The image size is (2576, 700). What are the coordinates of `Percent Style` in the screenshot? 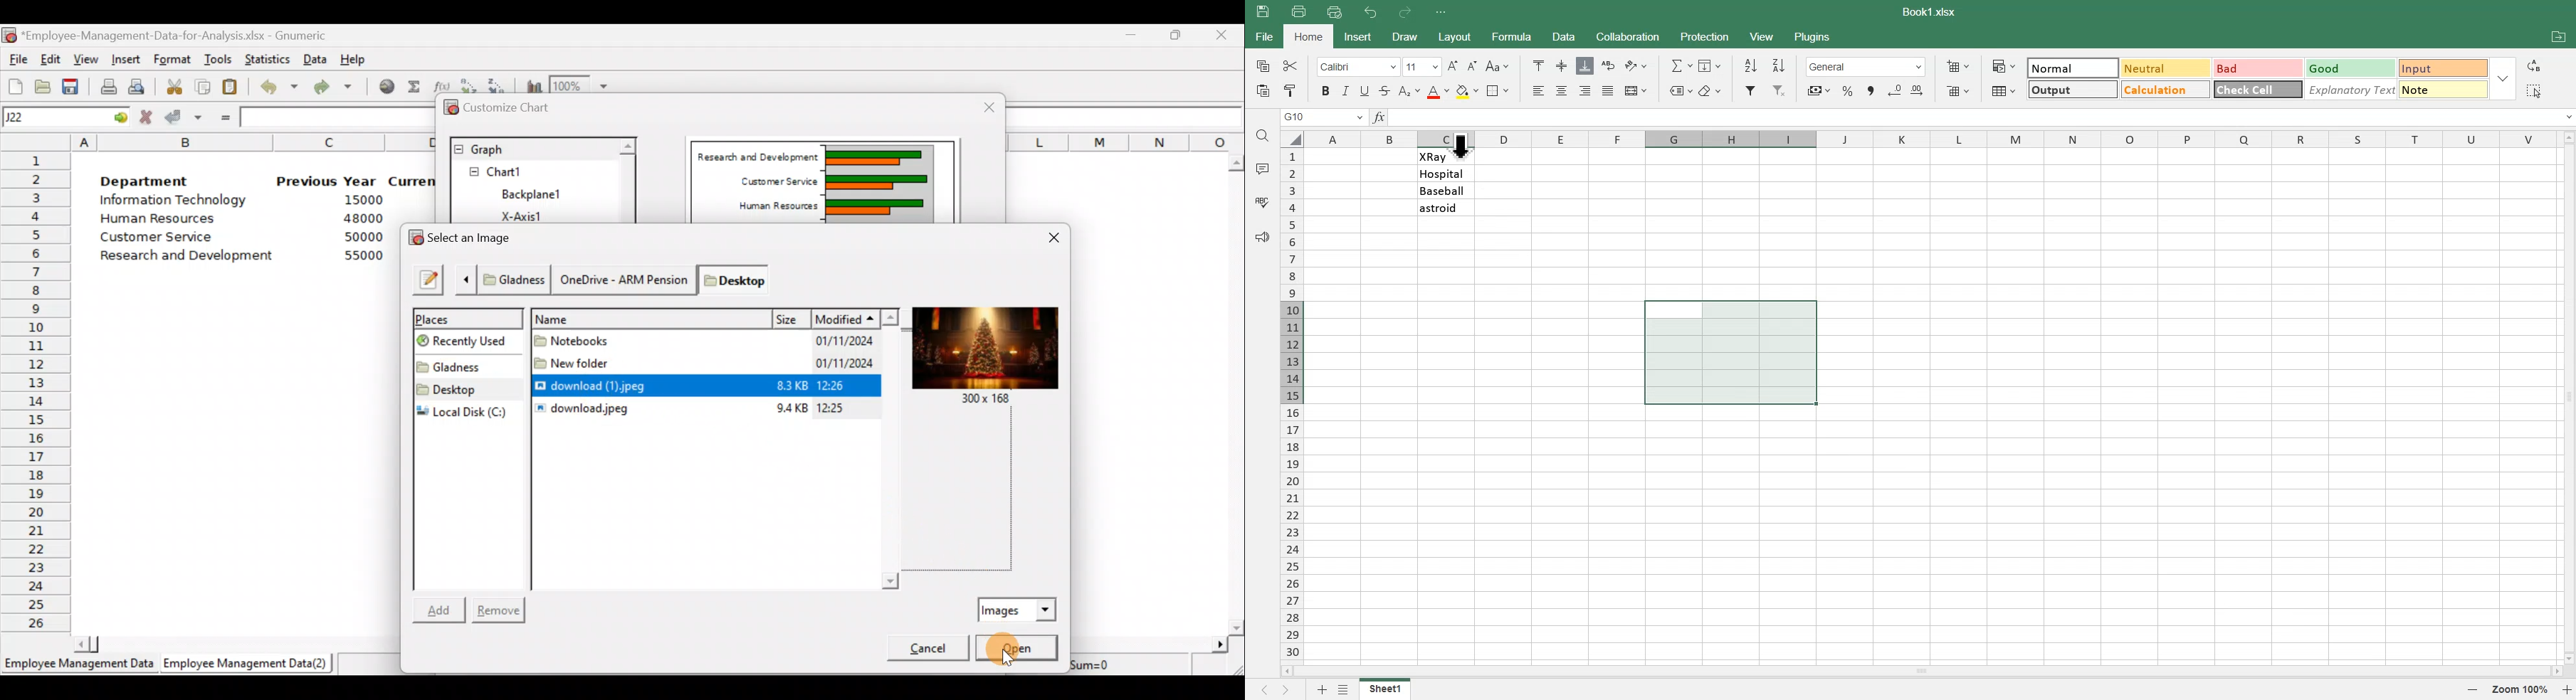 It's located at (1847, 90).